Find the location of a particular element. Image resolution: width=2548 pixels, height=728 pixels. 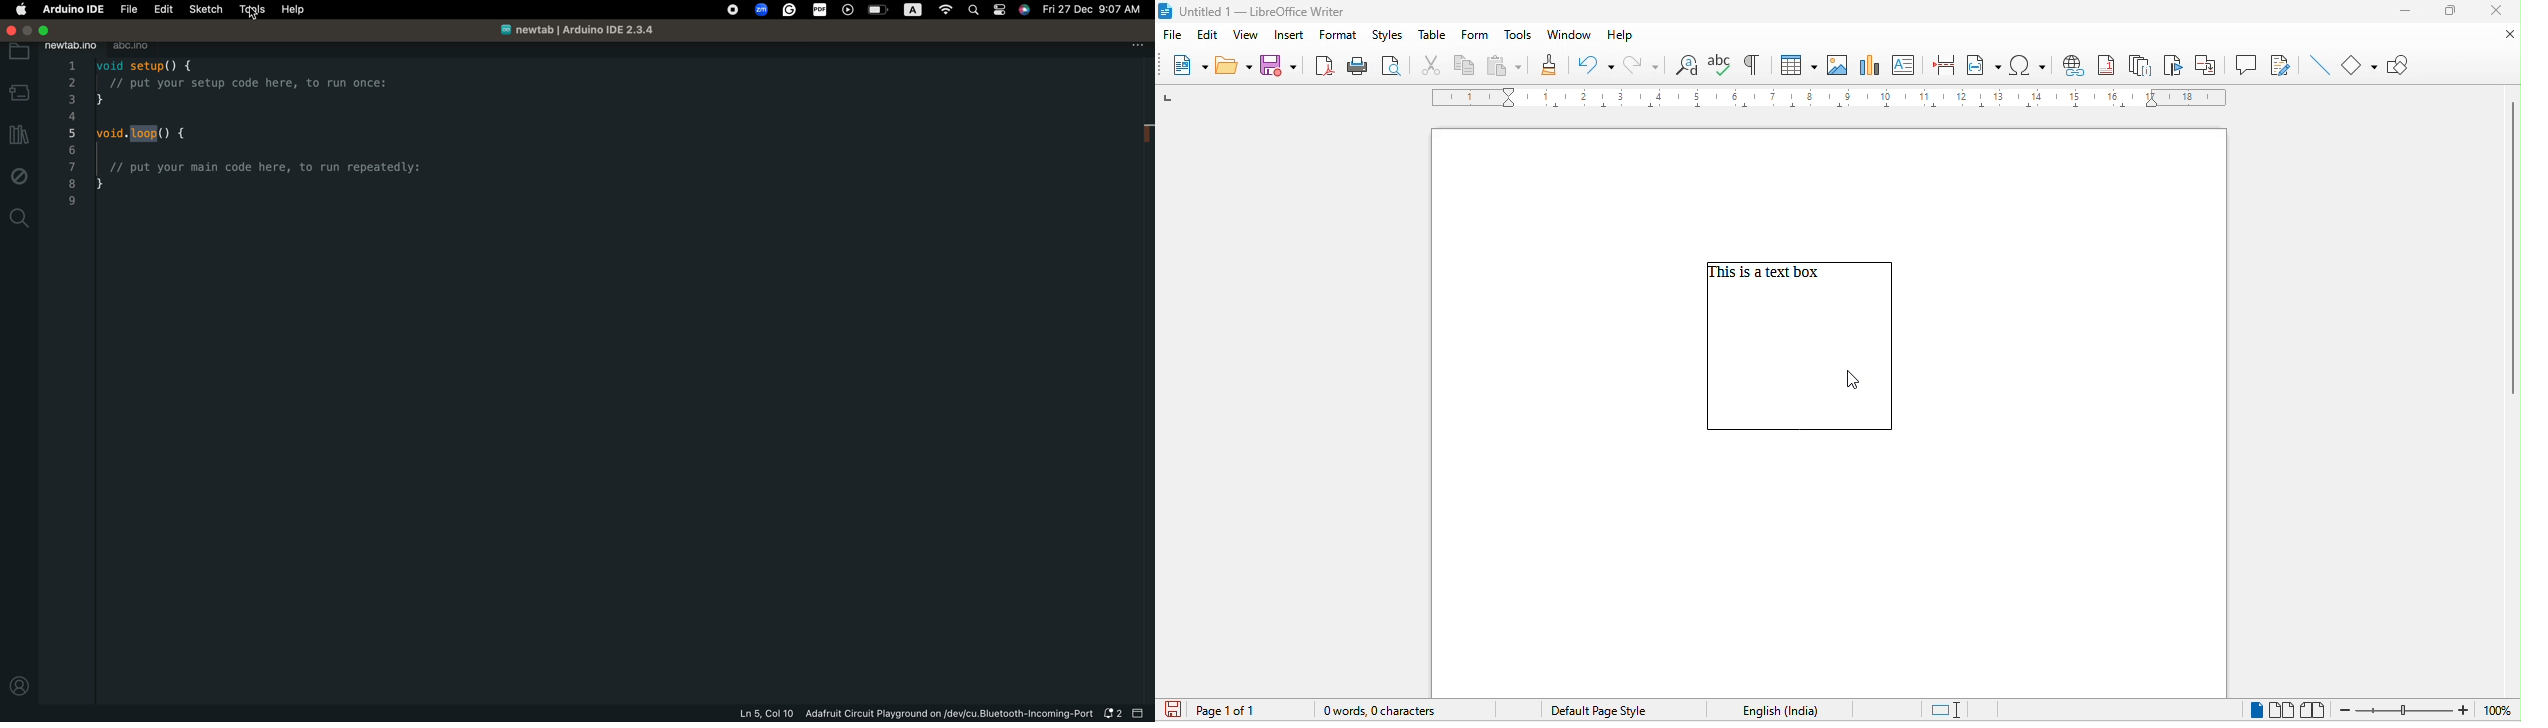

book view is located at coordinates (2313, 708).